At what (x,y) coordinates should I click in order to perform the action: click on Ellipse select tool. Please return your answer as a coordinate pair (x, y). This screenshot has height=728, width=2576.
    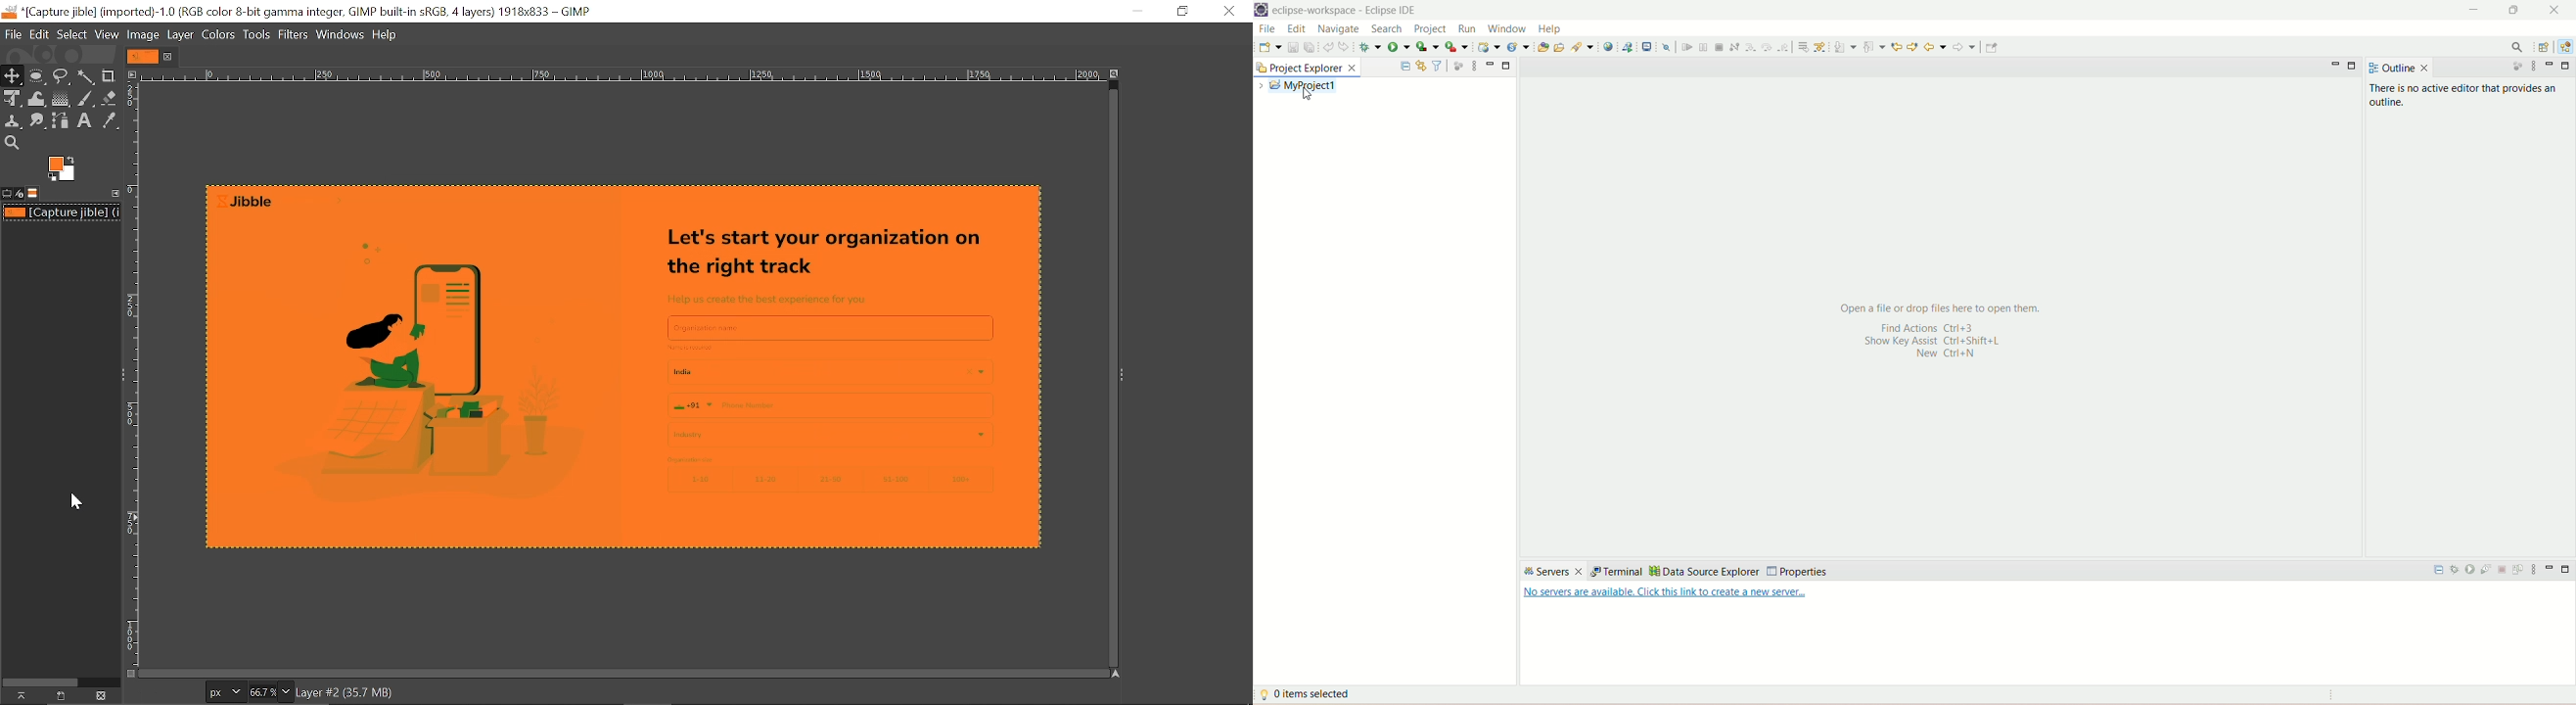
    Looking at the image, I should click on (37, 76).